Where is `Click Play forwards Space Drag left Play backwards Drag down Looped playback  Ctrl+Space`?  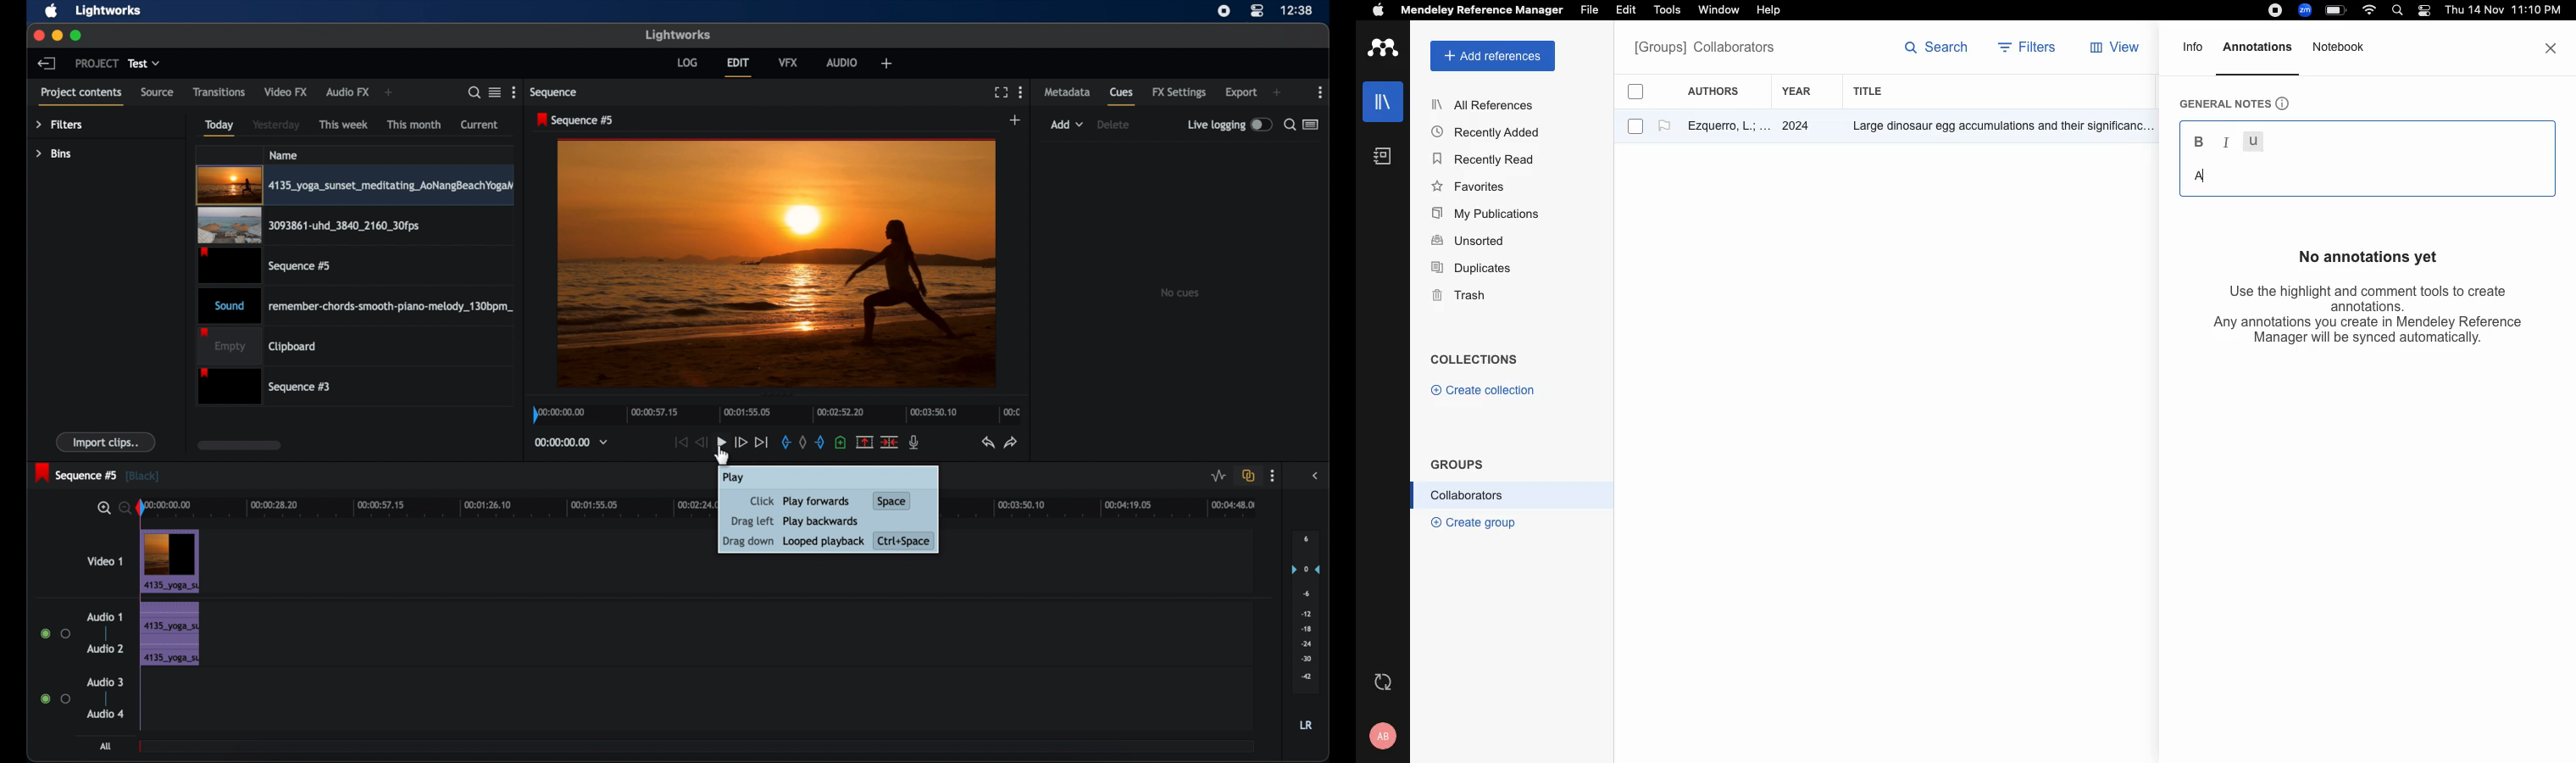 Click Play forwards Space Drag left Play backwards Drag down Looped playback  Ctrl+Space is located at coordinates (827, 508).